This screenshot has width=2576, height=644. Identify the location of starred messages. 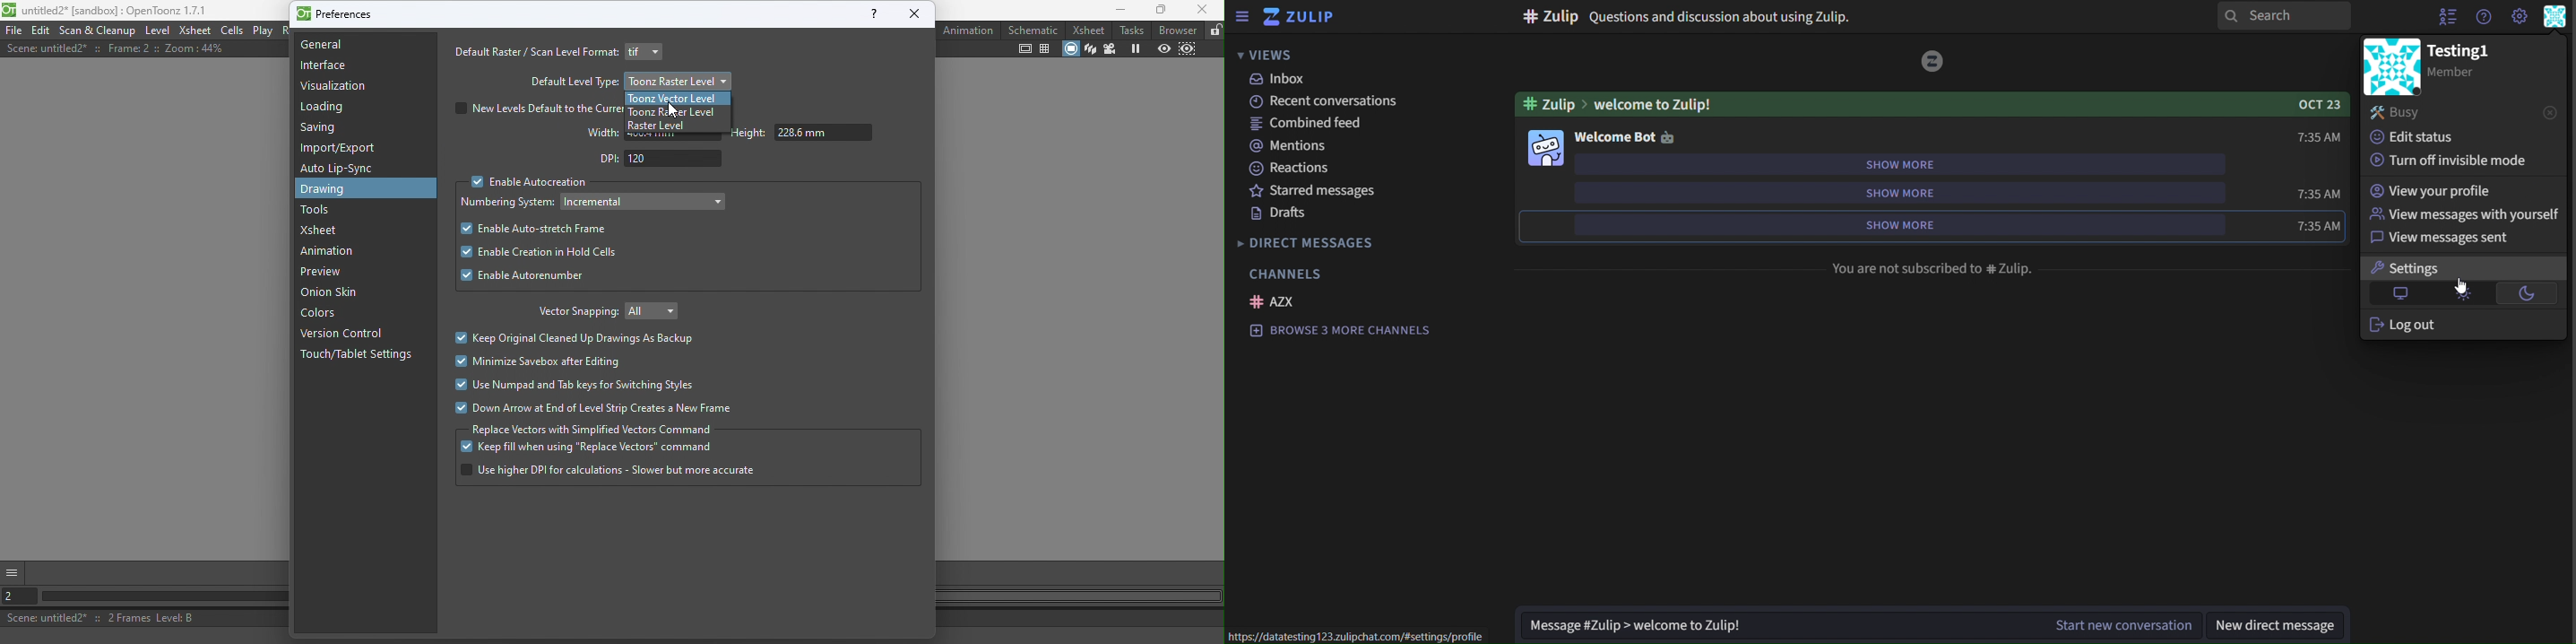
(1315, 190).